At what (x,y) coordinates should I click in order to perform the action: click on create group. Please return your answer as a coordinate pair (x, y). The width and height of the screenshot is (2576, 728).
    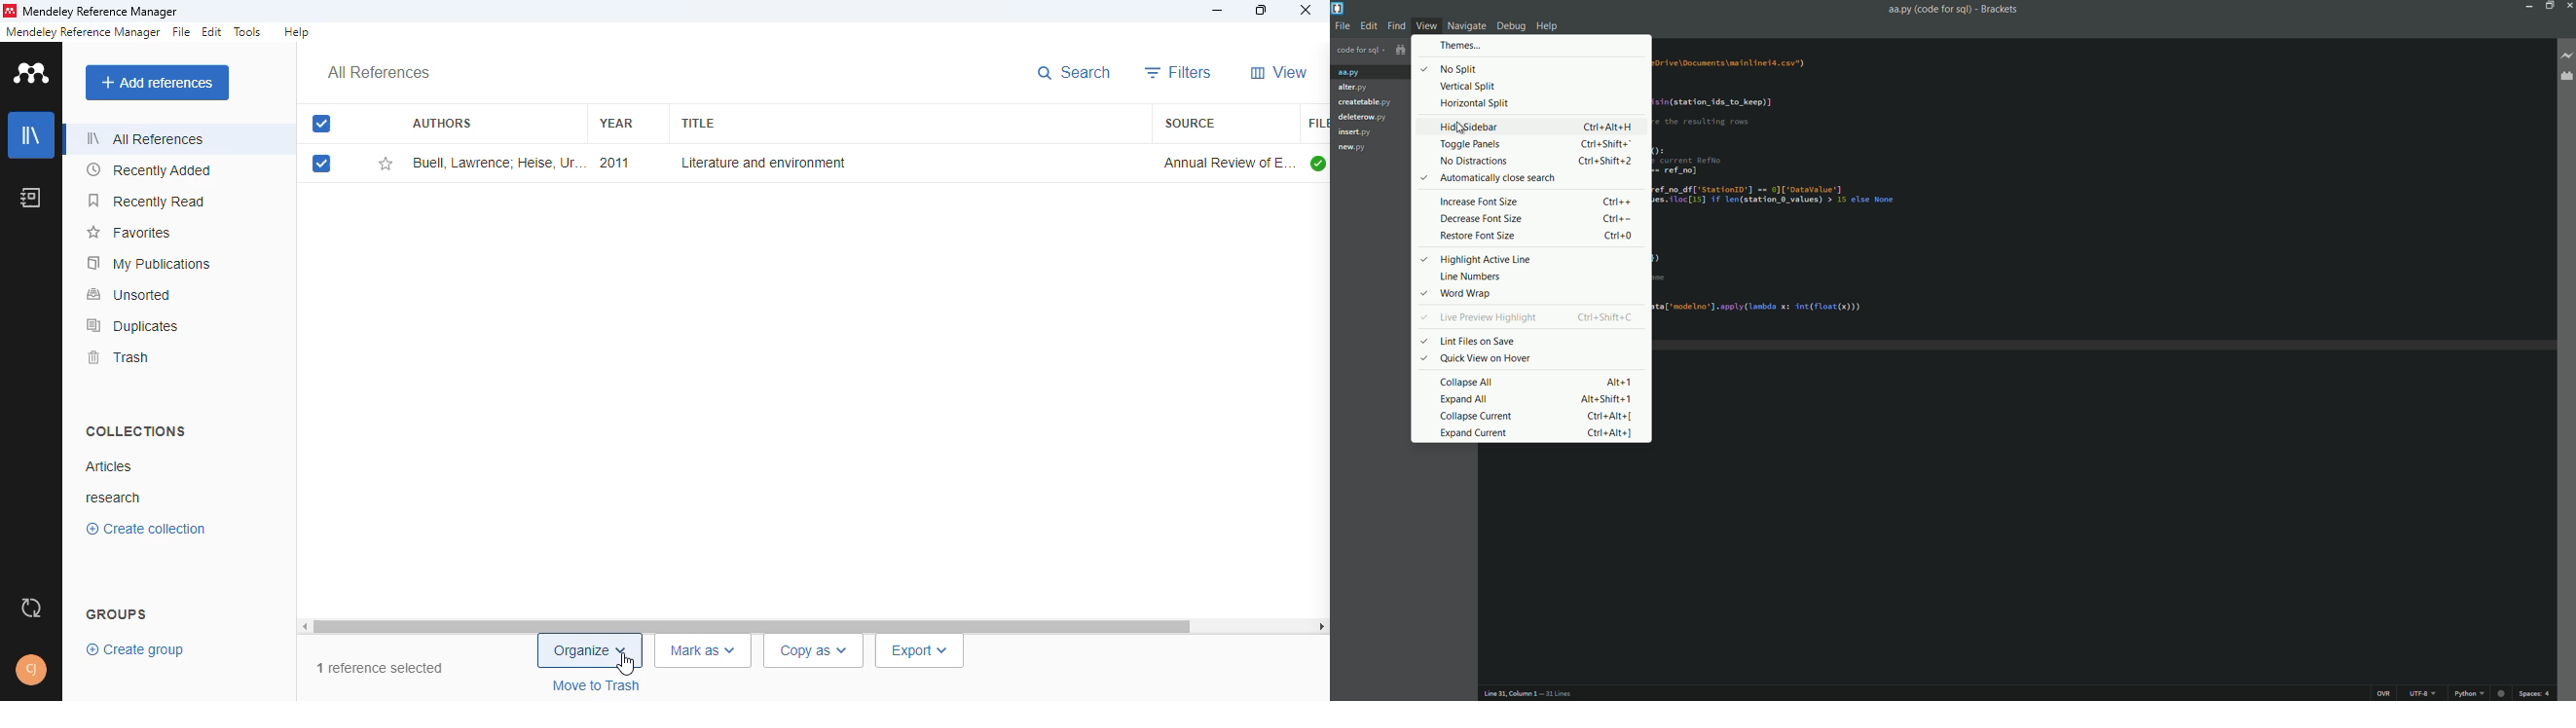
    Looking at the image, I should click on (132, 650).